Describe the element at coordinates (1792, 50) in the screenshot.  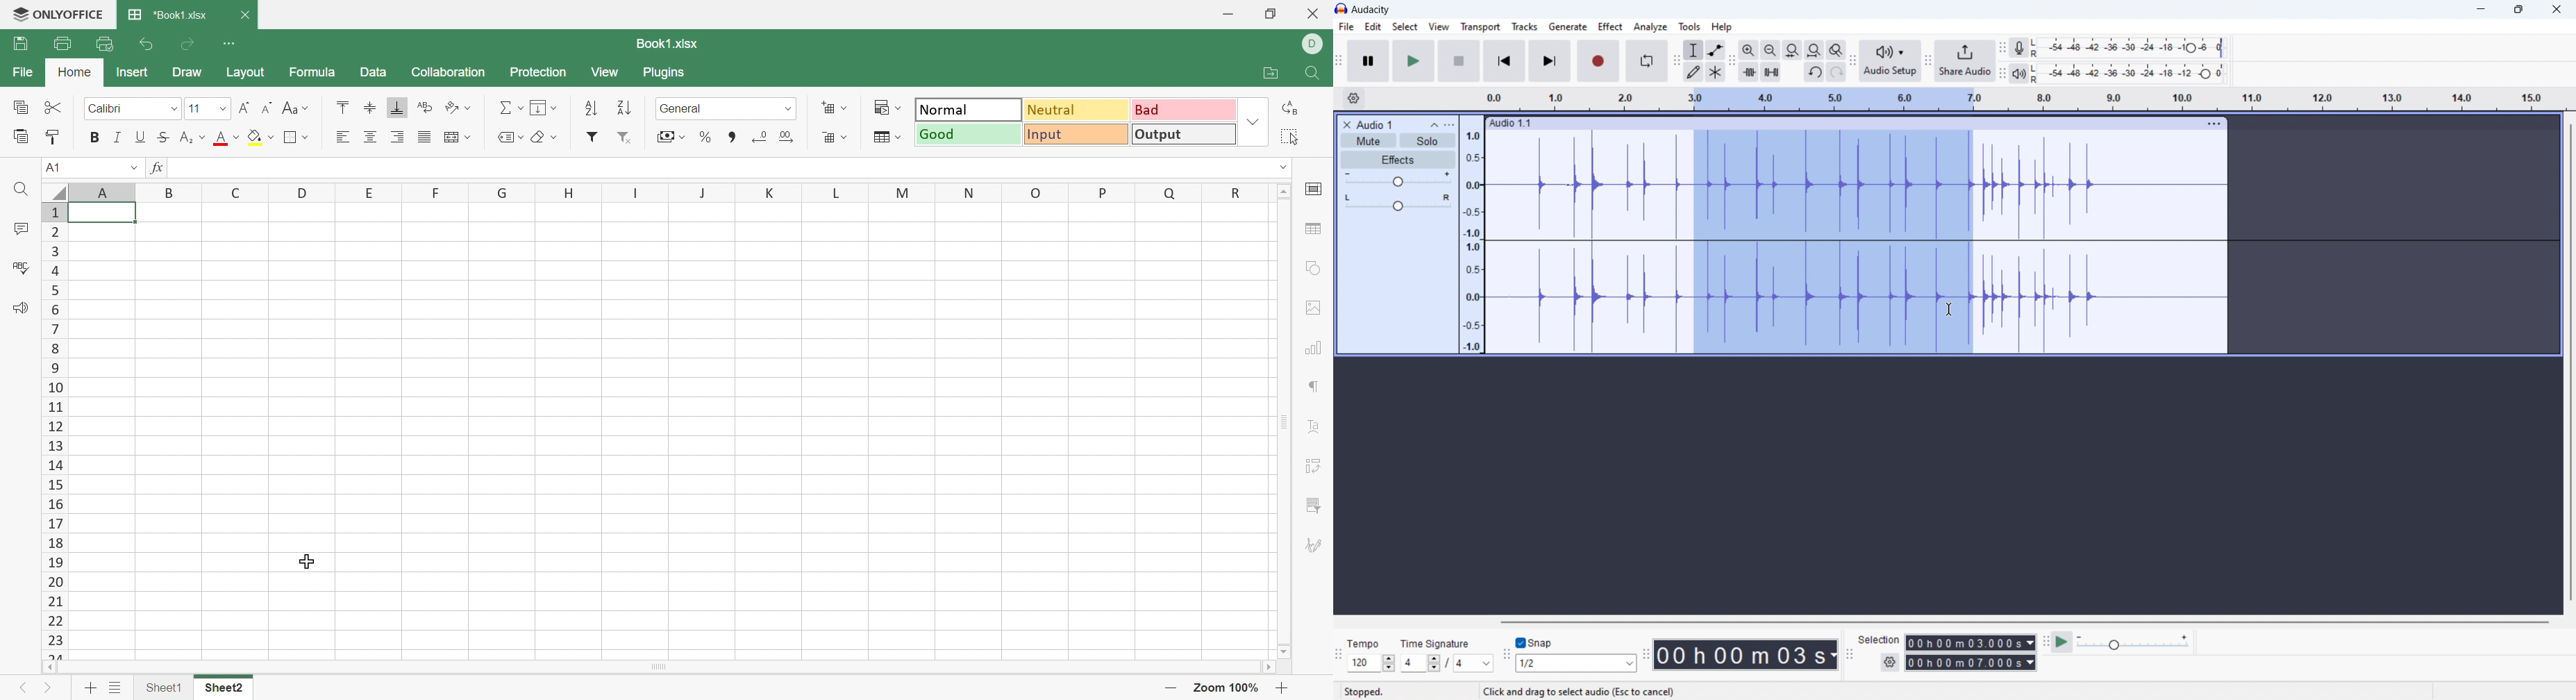
I see `fit selection to width` at that location.